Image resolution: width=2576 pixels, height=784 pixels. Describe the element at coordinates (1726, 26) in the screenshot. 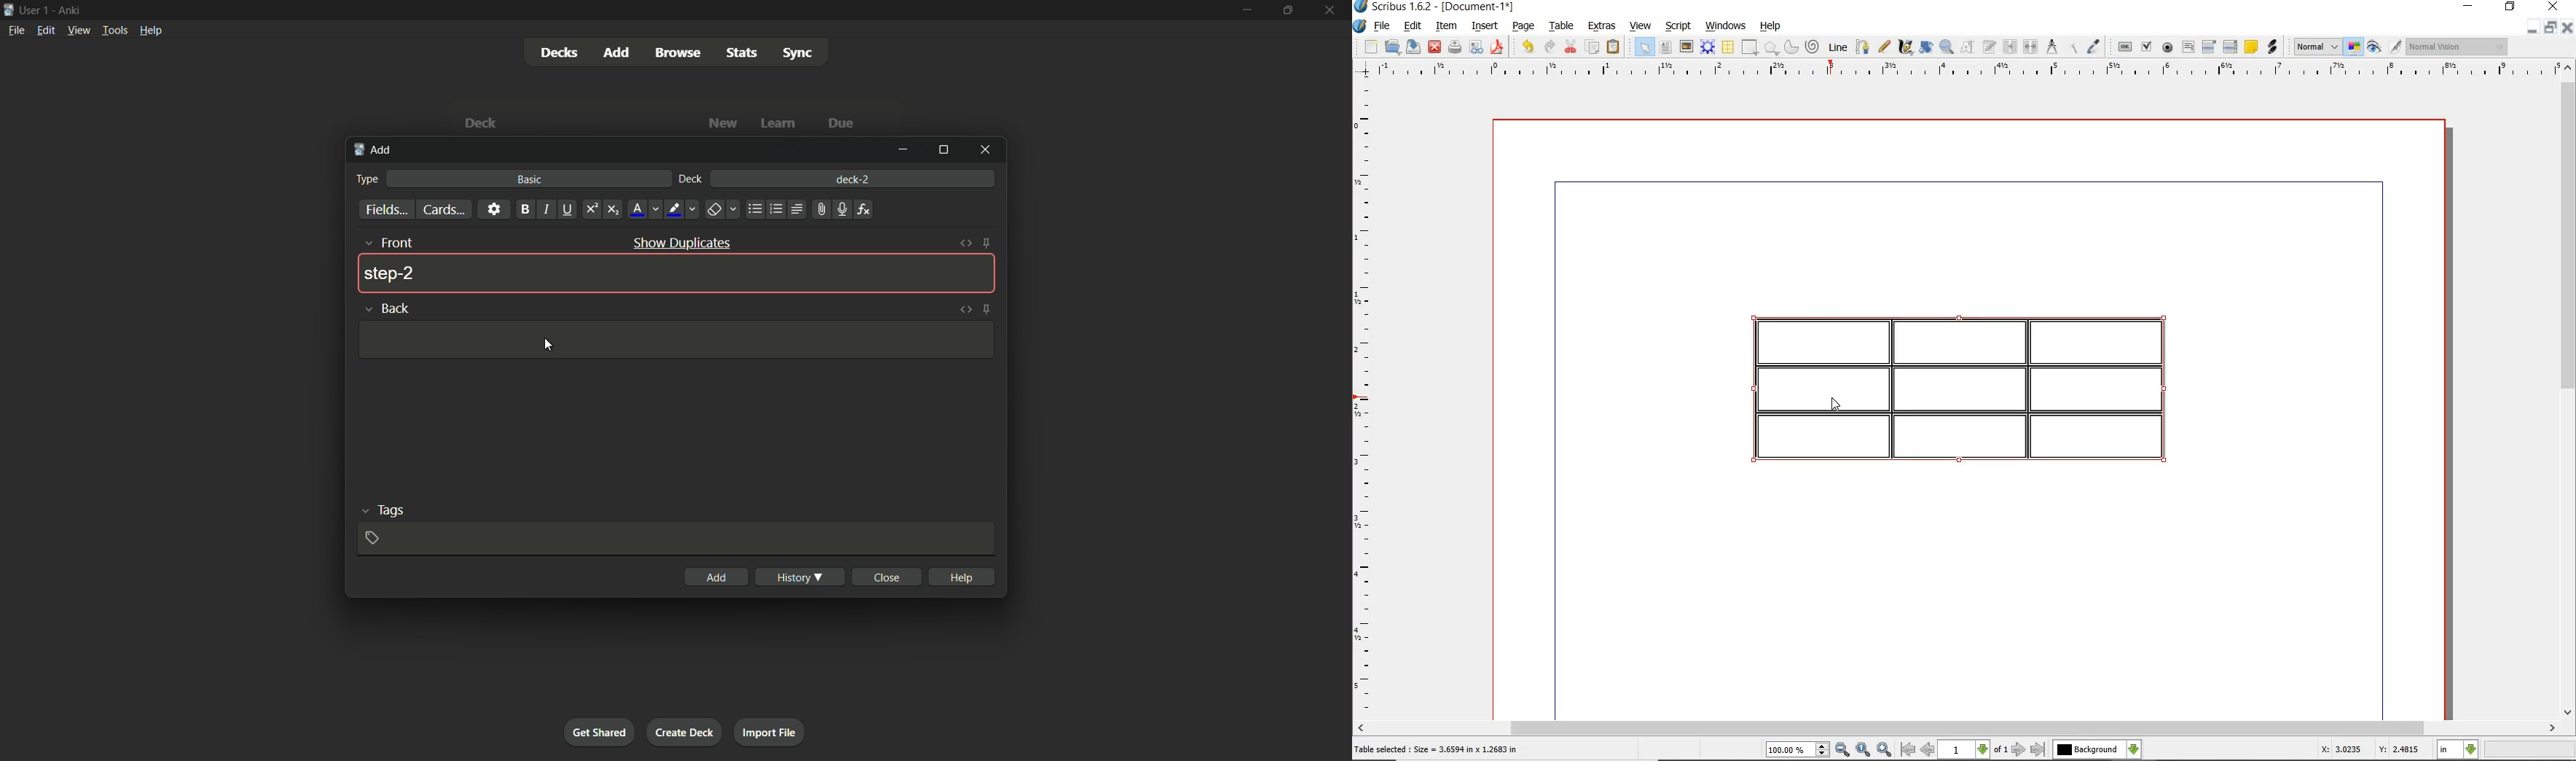

I see `windows` at that location.